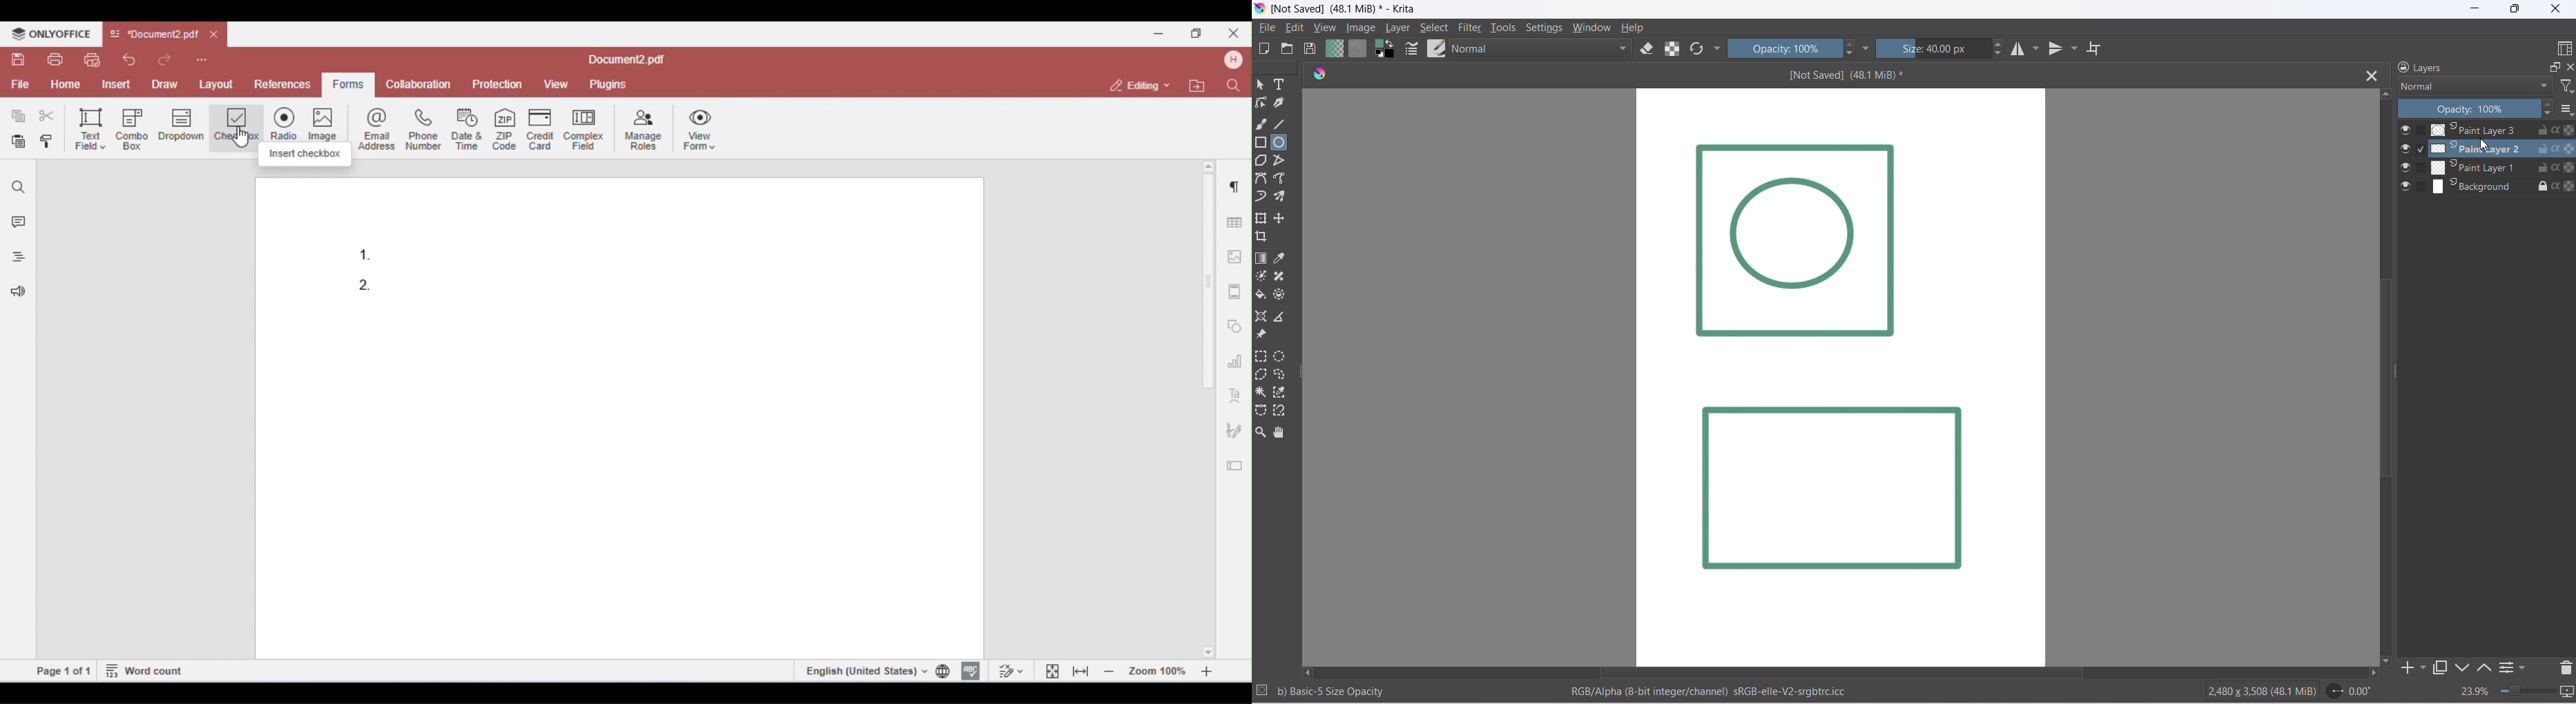 This screenshot has height=728, width=2576. What do you see at coordinates (1315, 77) in the screenshot?
I see `icon` at bounding box center [1315, 77].